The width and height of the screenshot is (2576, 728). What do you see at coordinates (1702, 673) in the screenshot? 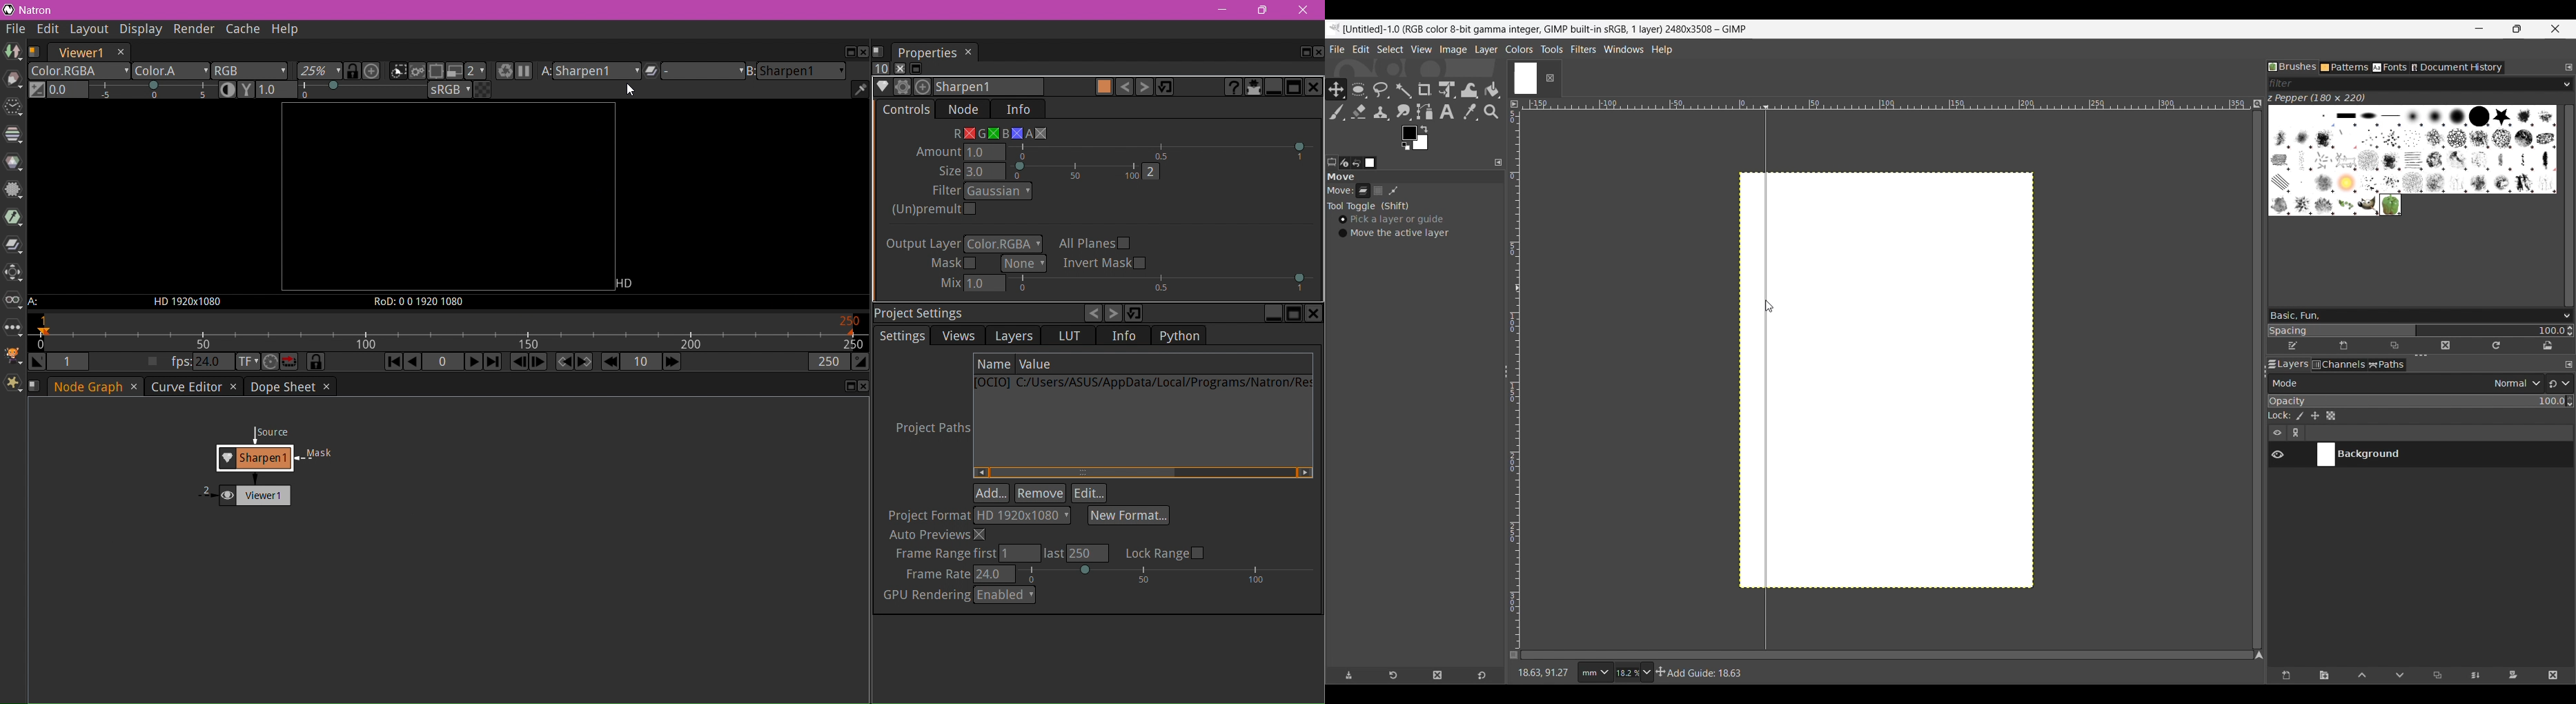
I see `Description of current selection` at bounding box center [1702, 673].